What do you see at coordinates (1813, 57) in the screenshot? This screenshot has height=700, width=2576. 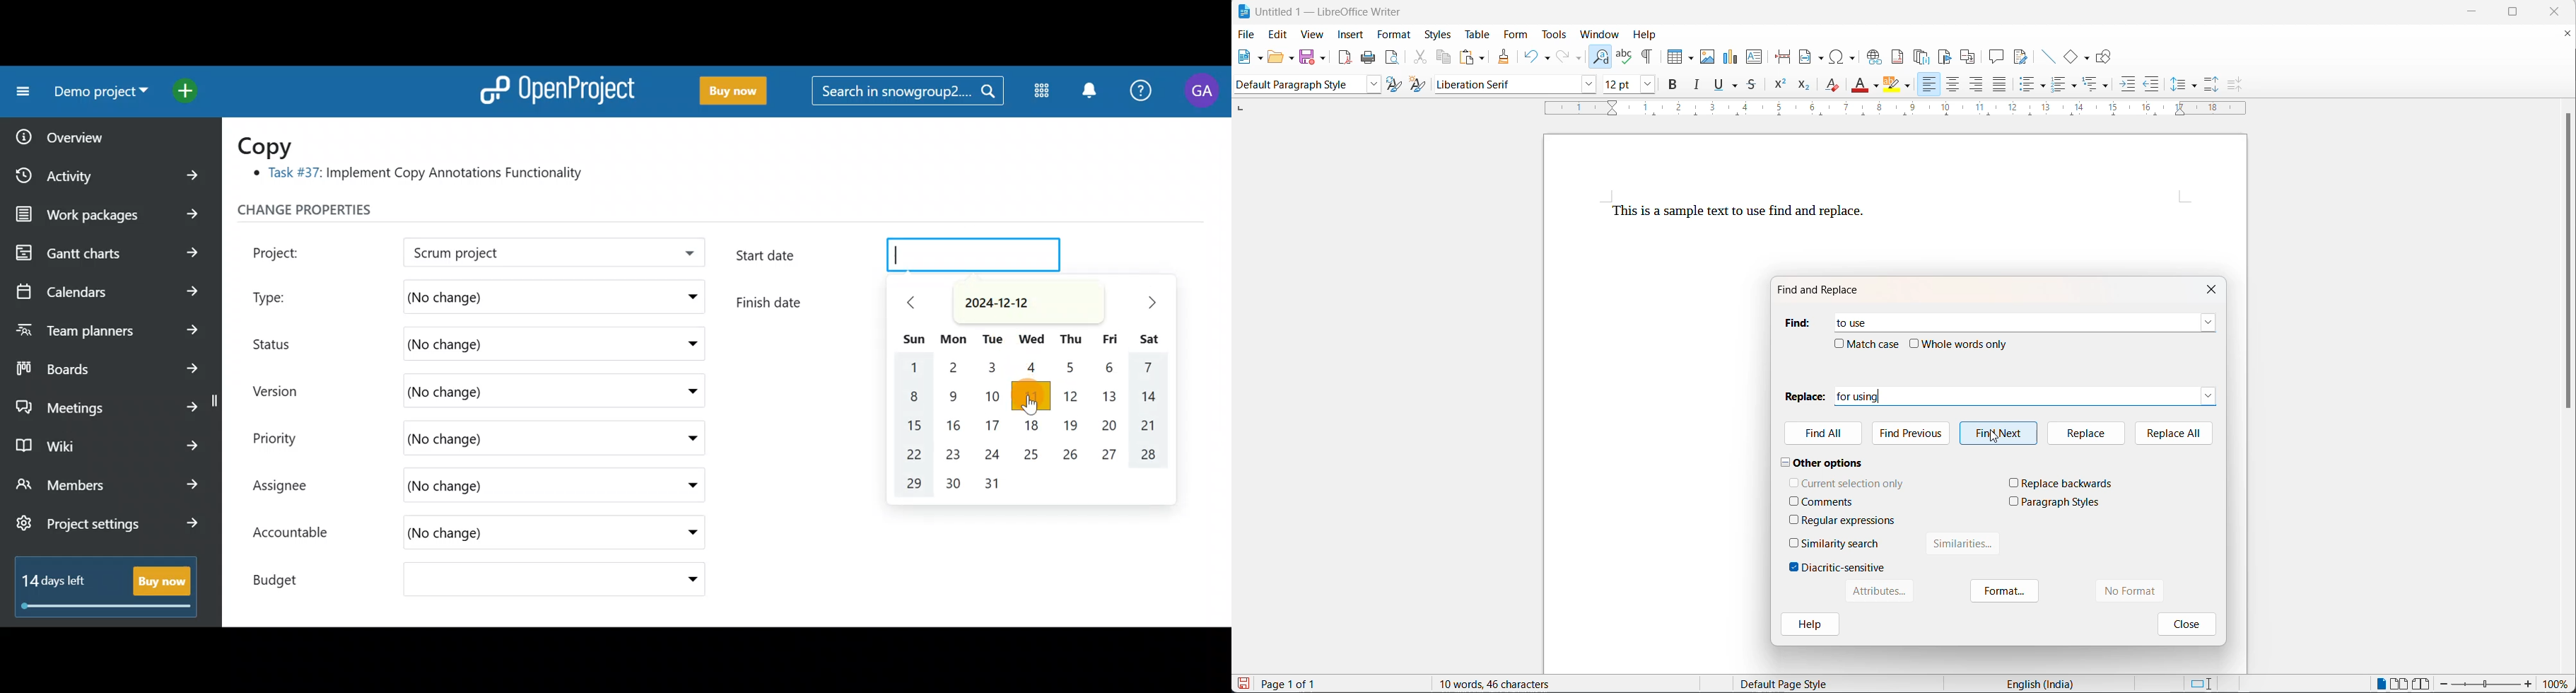 I see `insert field` at bounding box center [1813, 57].